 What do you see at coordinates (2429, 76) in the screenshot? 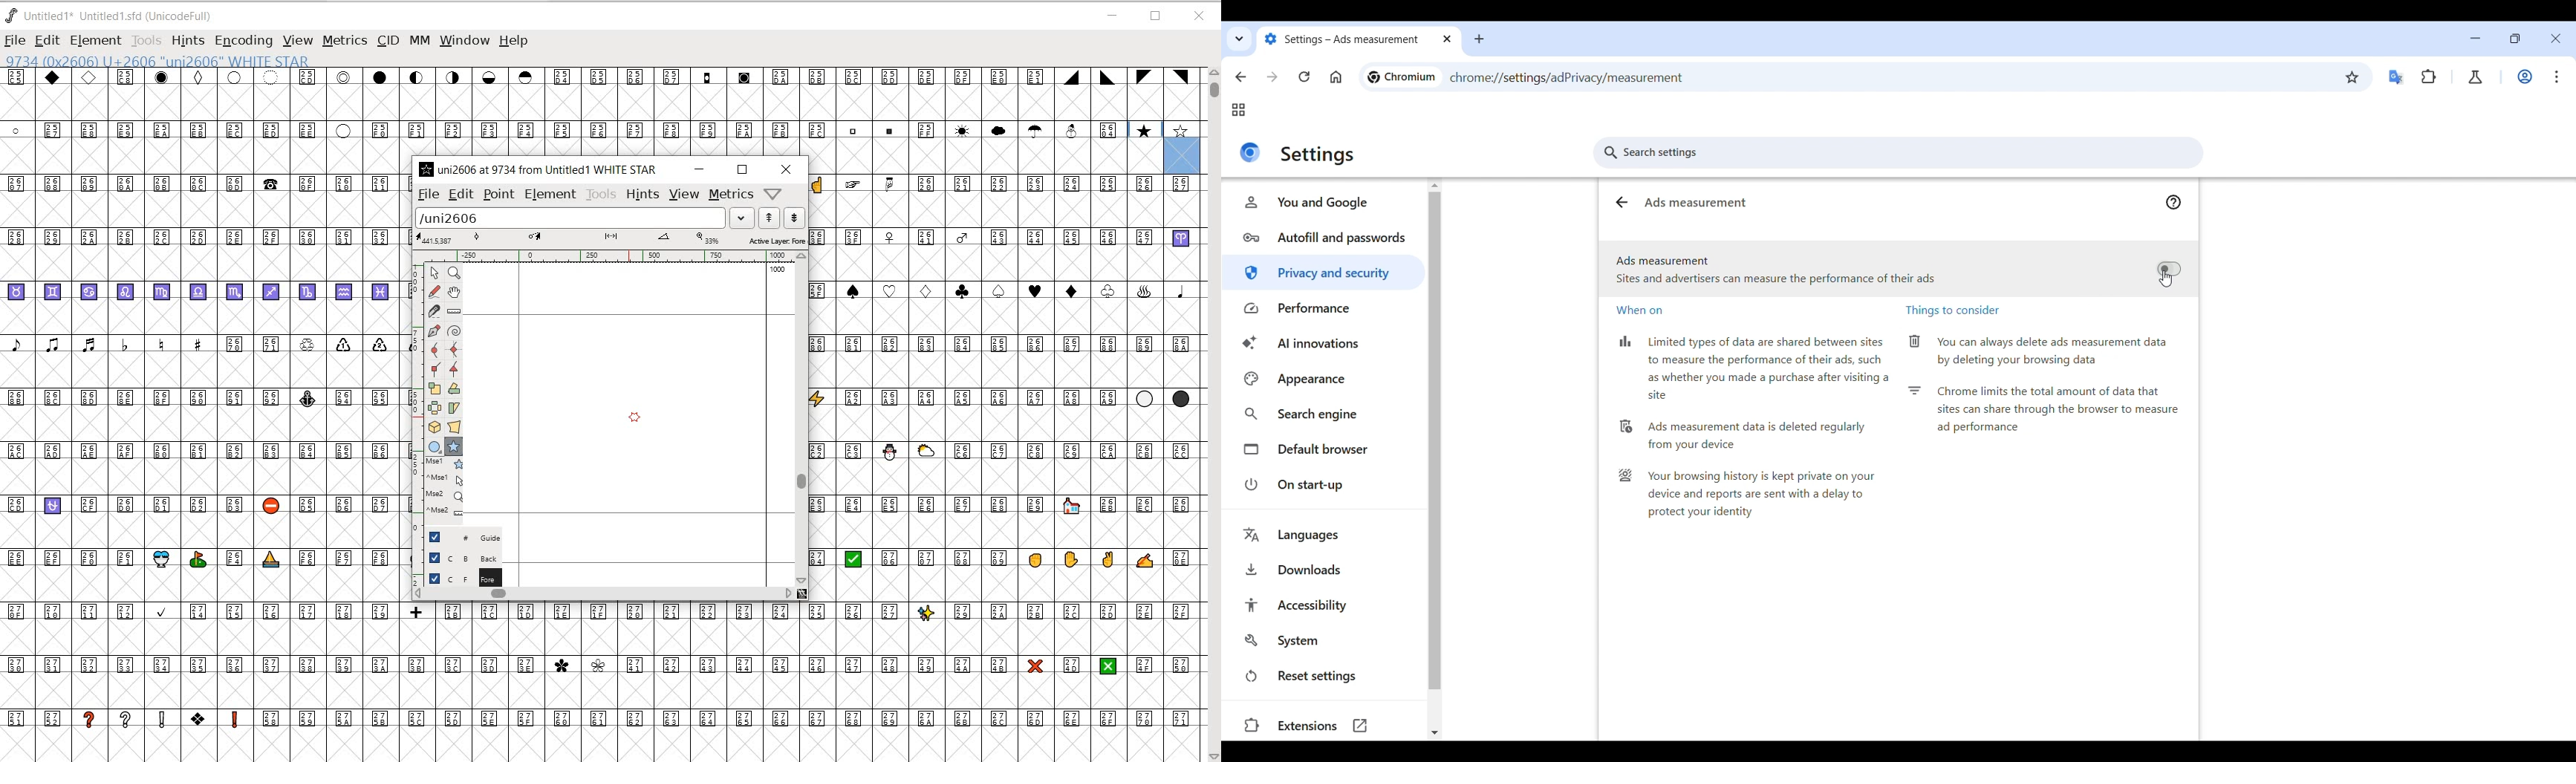
I see `Extensions` at bounding box center [2429, 76].